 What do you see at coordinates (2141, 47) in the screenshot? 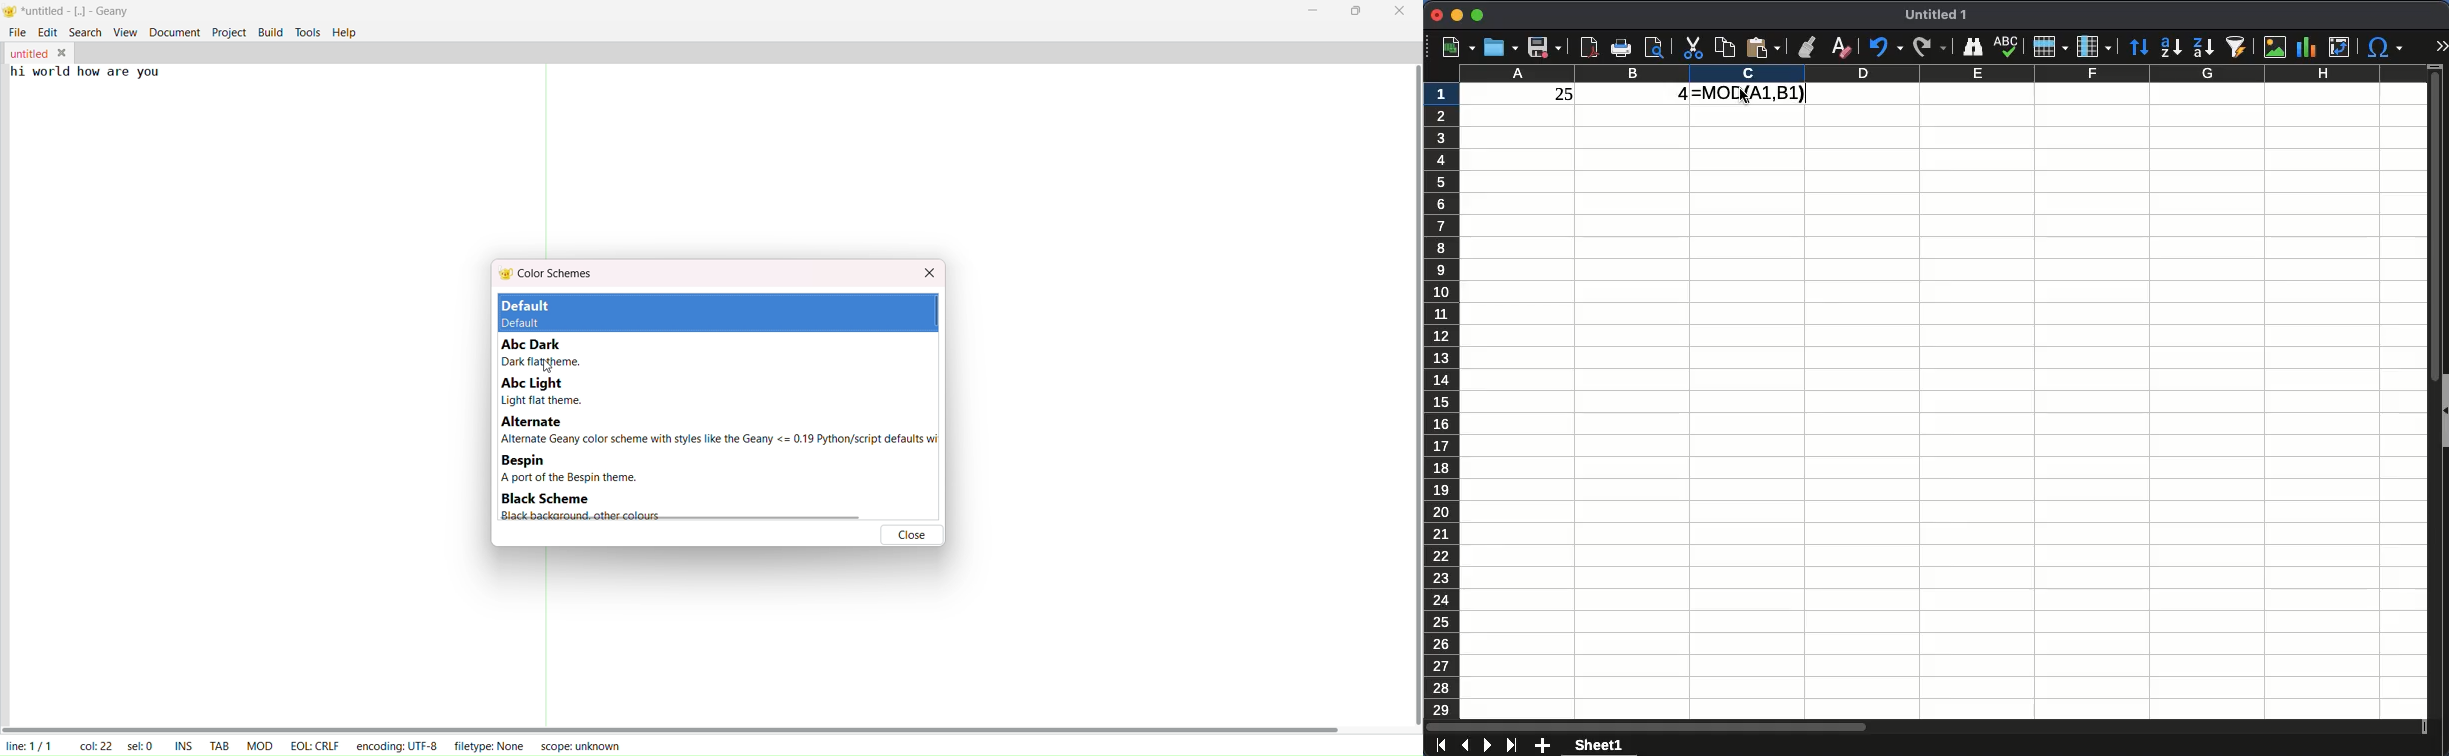
I see `sort` at bounding box center [2141, 47].